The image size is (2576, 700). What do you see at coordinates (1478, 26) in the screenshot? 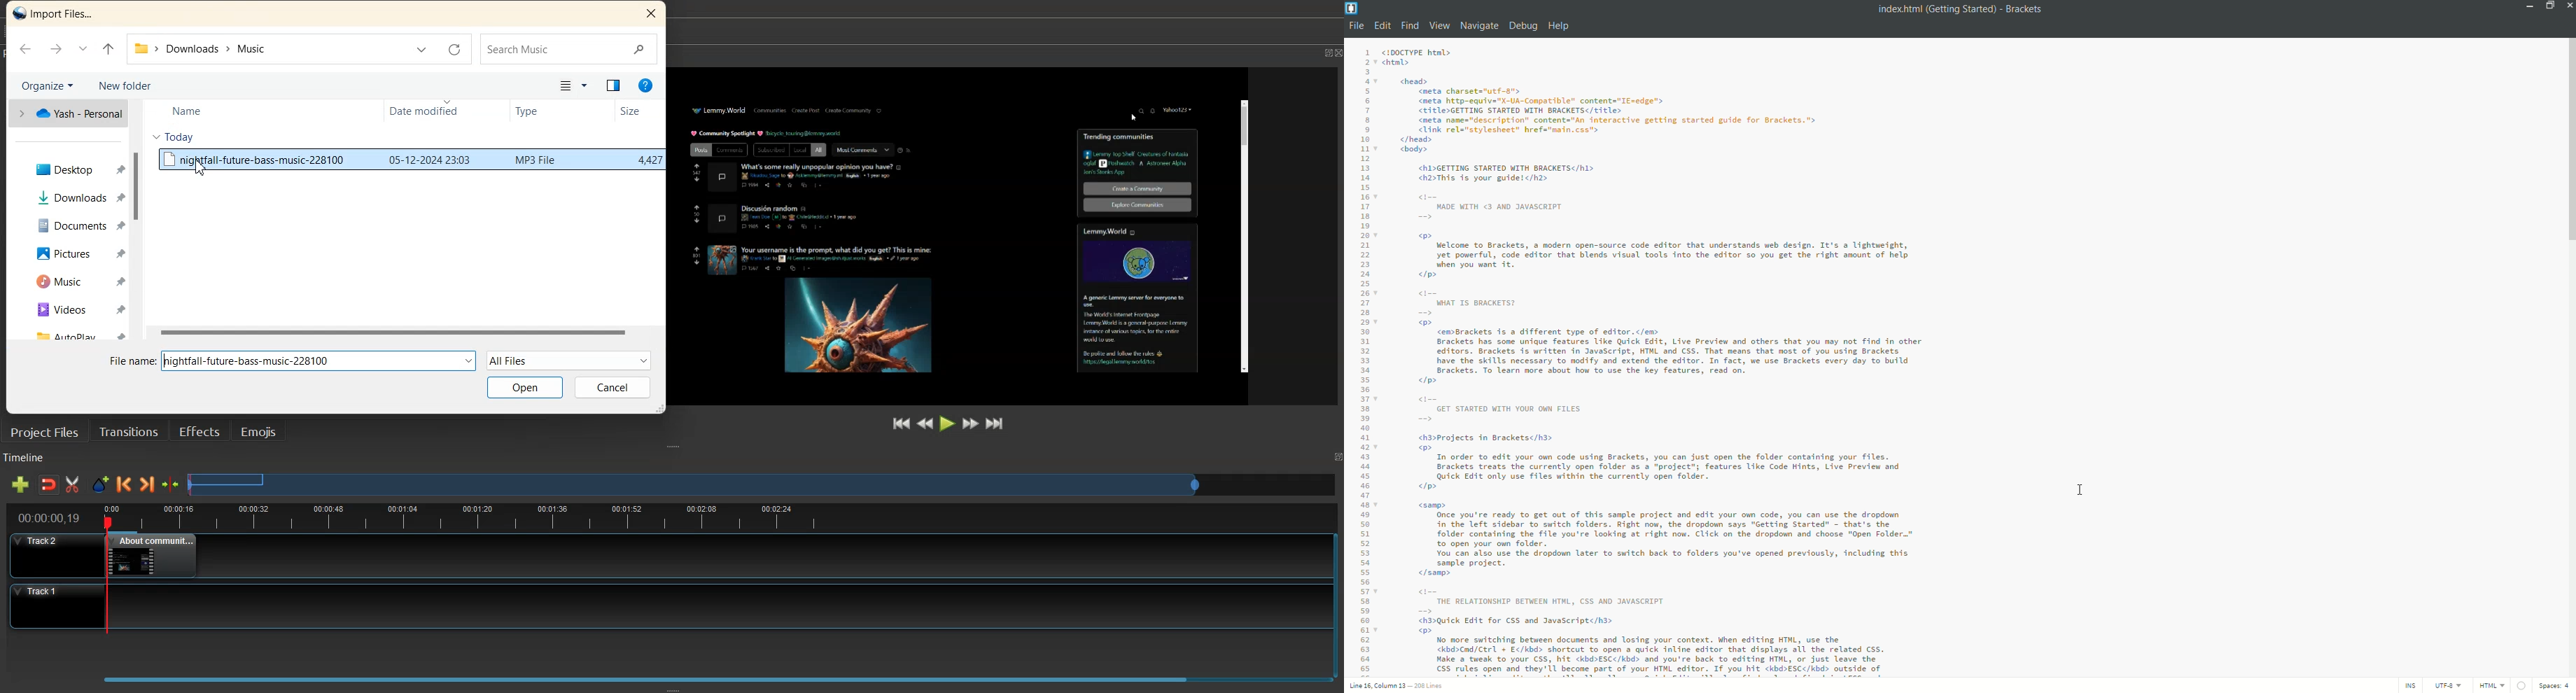
I see `navigate menu` at bounding box center [1478, 26].